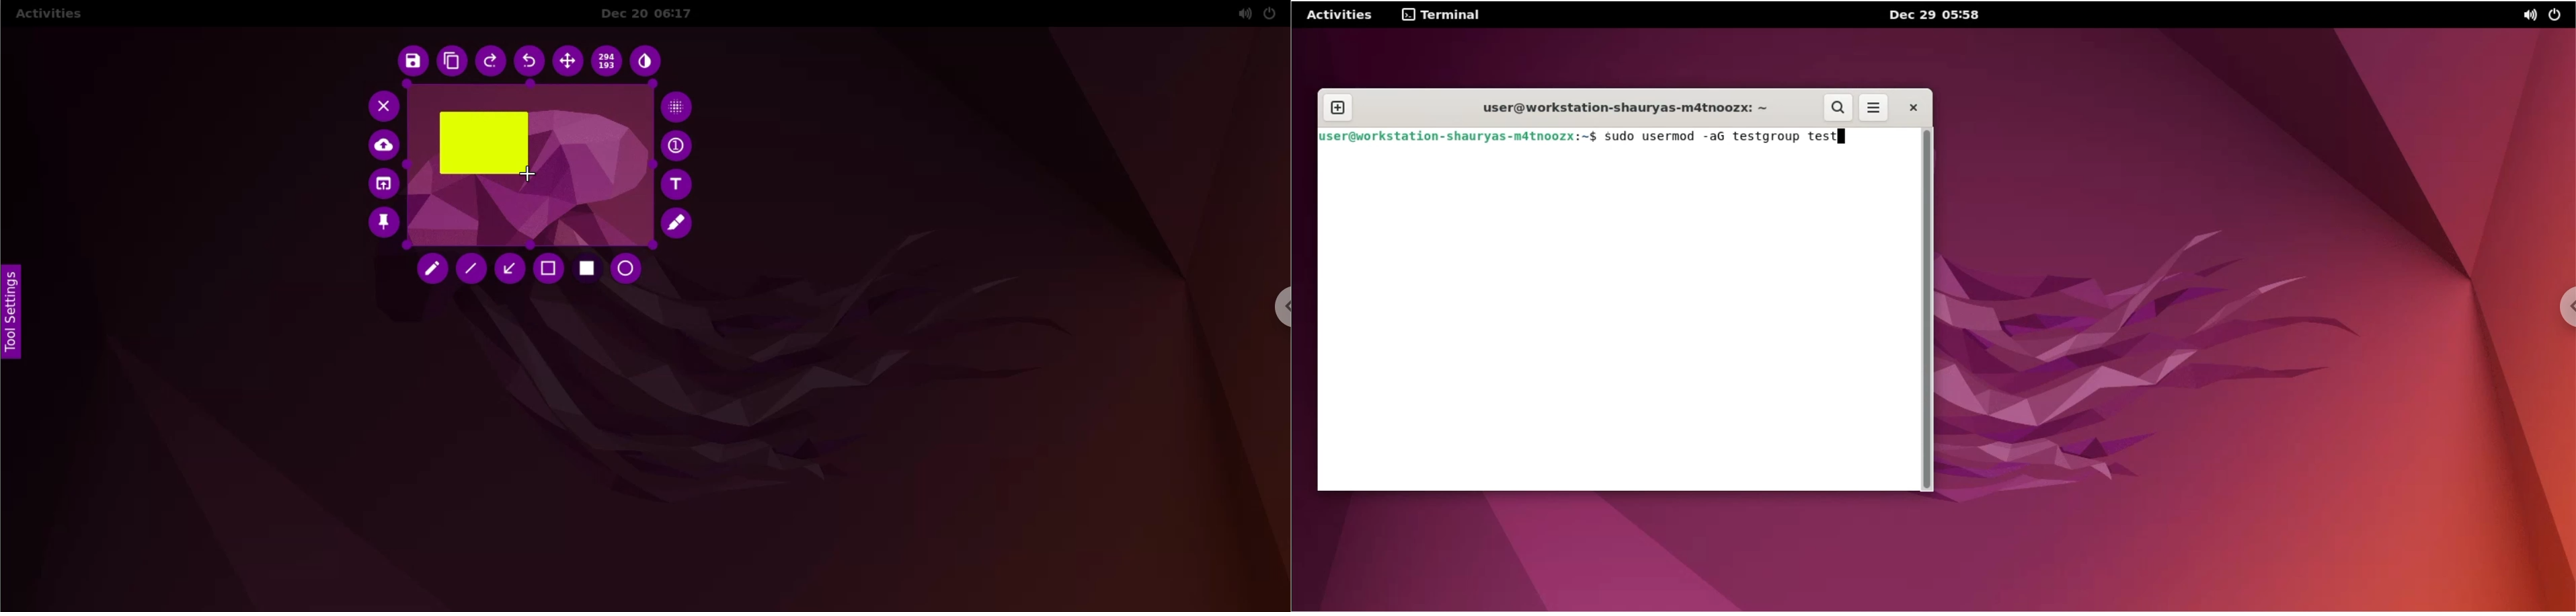 Image resolution: width=2576 pixels, height=616 pixels. Describe the element at coordinates (16, 313) in the screenshot. I see `tool settings` at that location.